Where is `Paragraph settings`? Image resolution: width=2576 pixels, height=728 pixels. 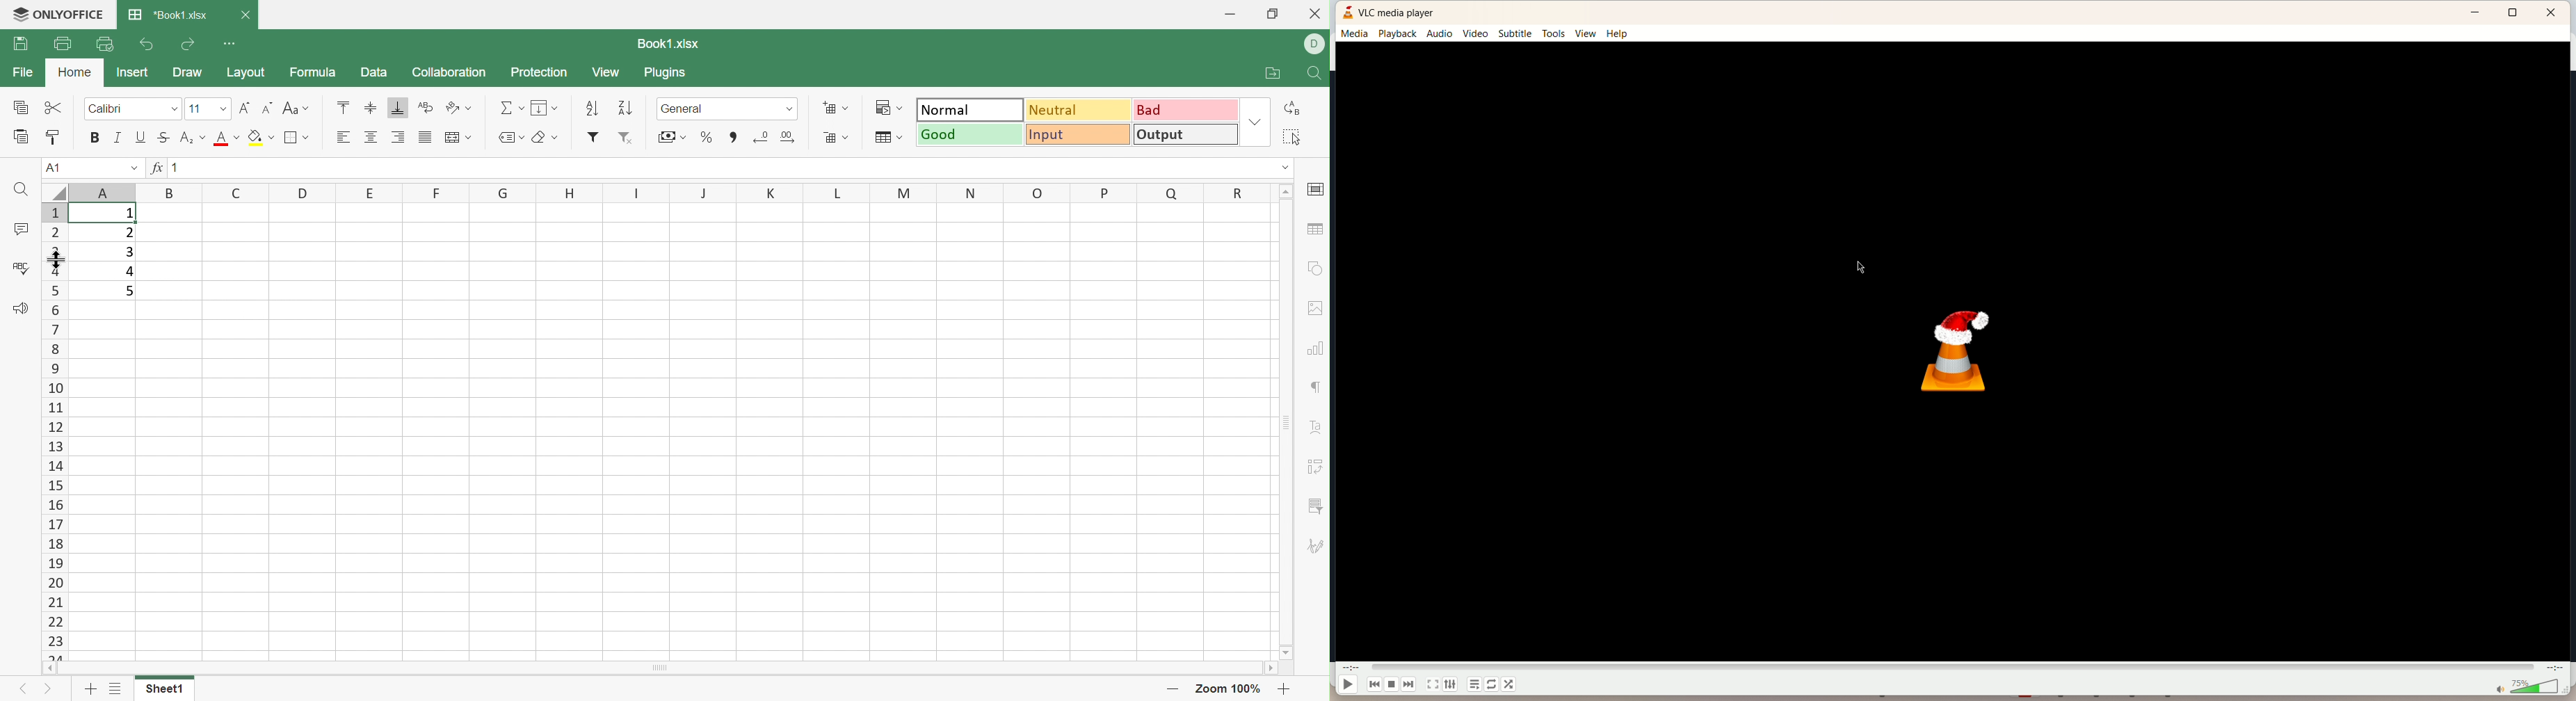
Paragraph settings is located at coordinates (1314, 384).